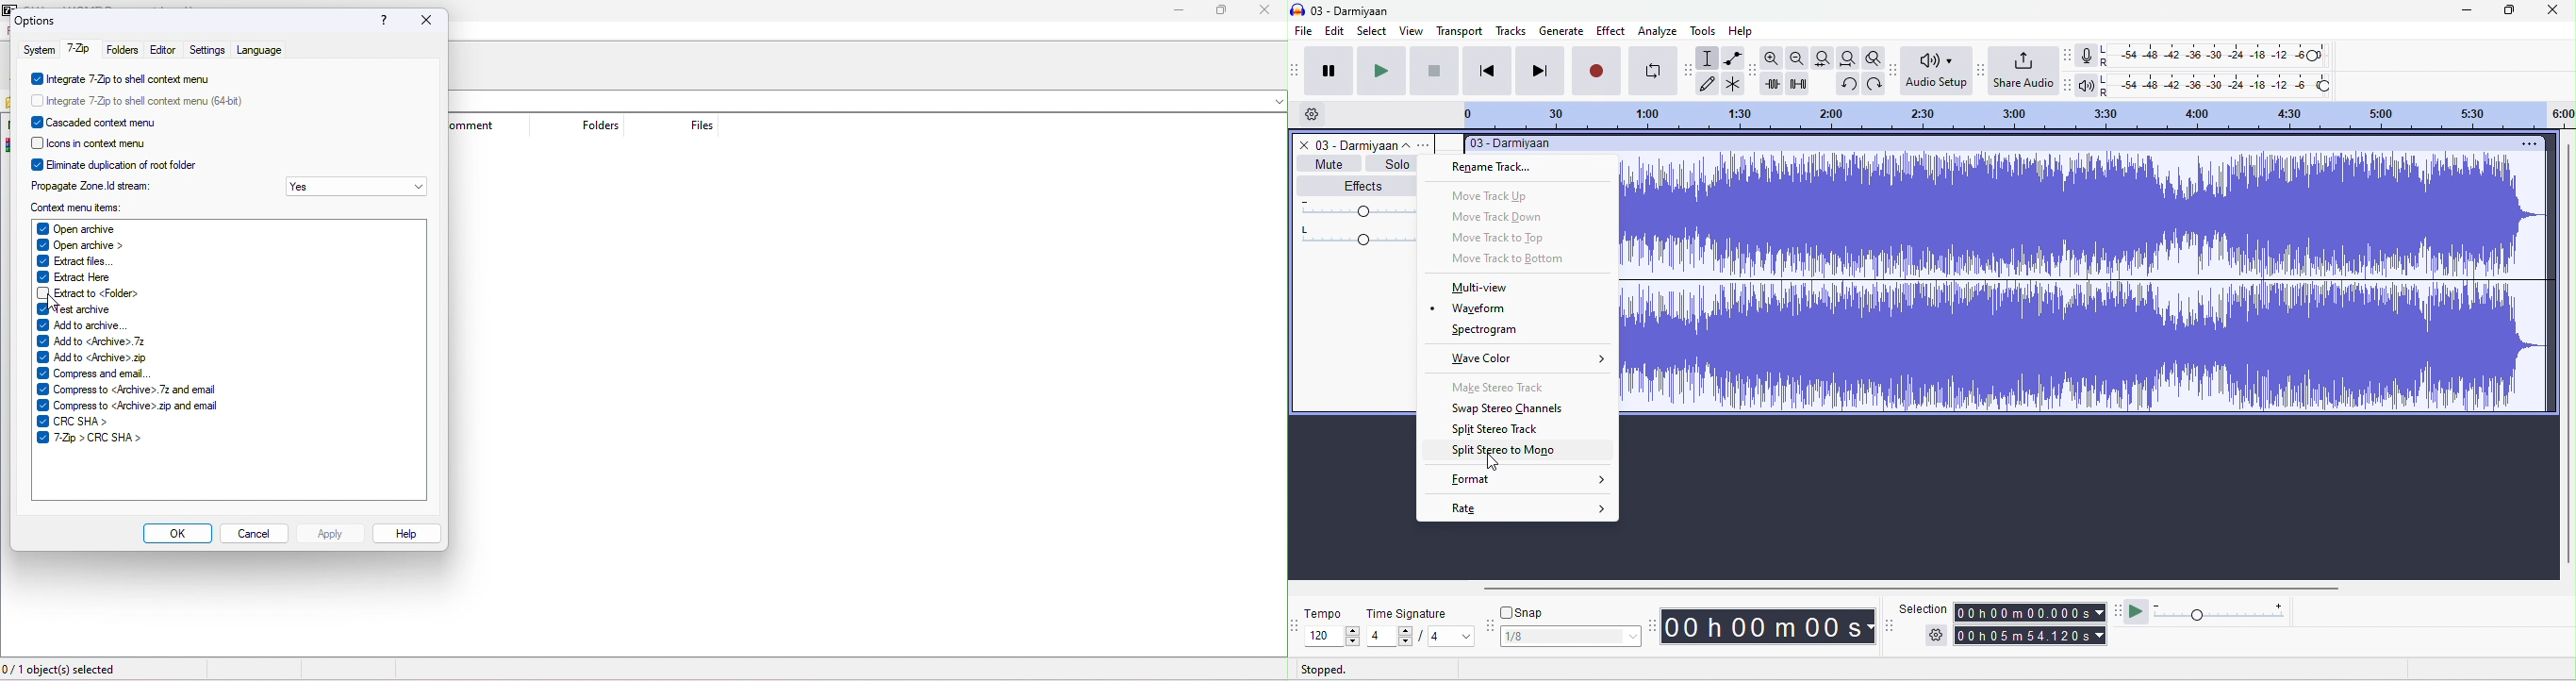  Describe the element at coordinates (101, 374) in the screenshot. I see `compress and email` at that location.